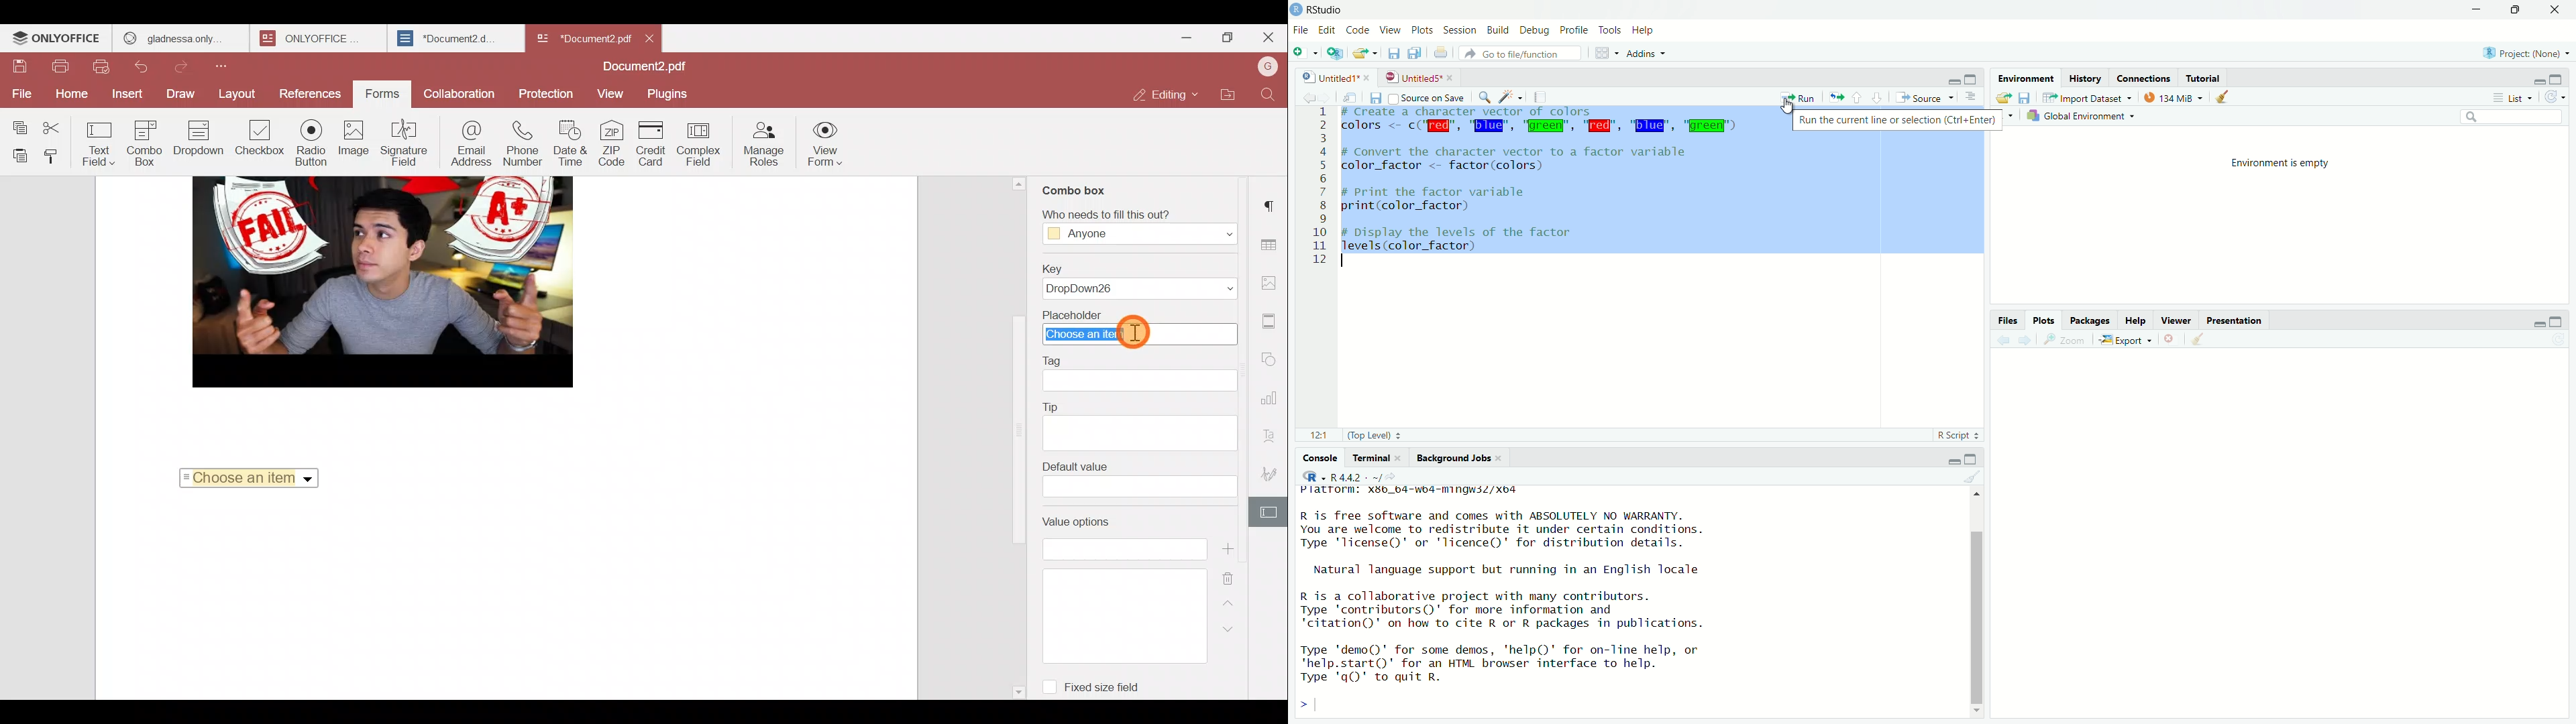 The image size is (2576, 728). Describe the element at coordinates (447, 36) in the screenshot. I see `*Document2.d.` at that location.